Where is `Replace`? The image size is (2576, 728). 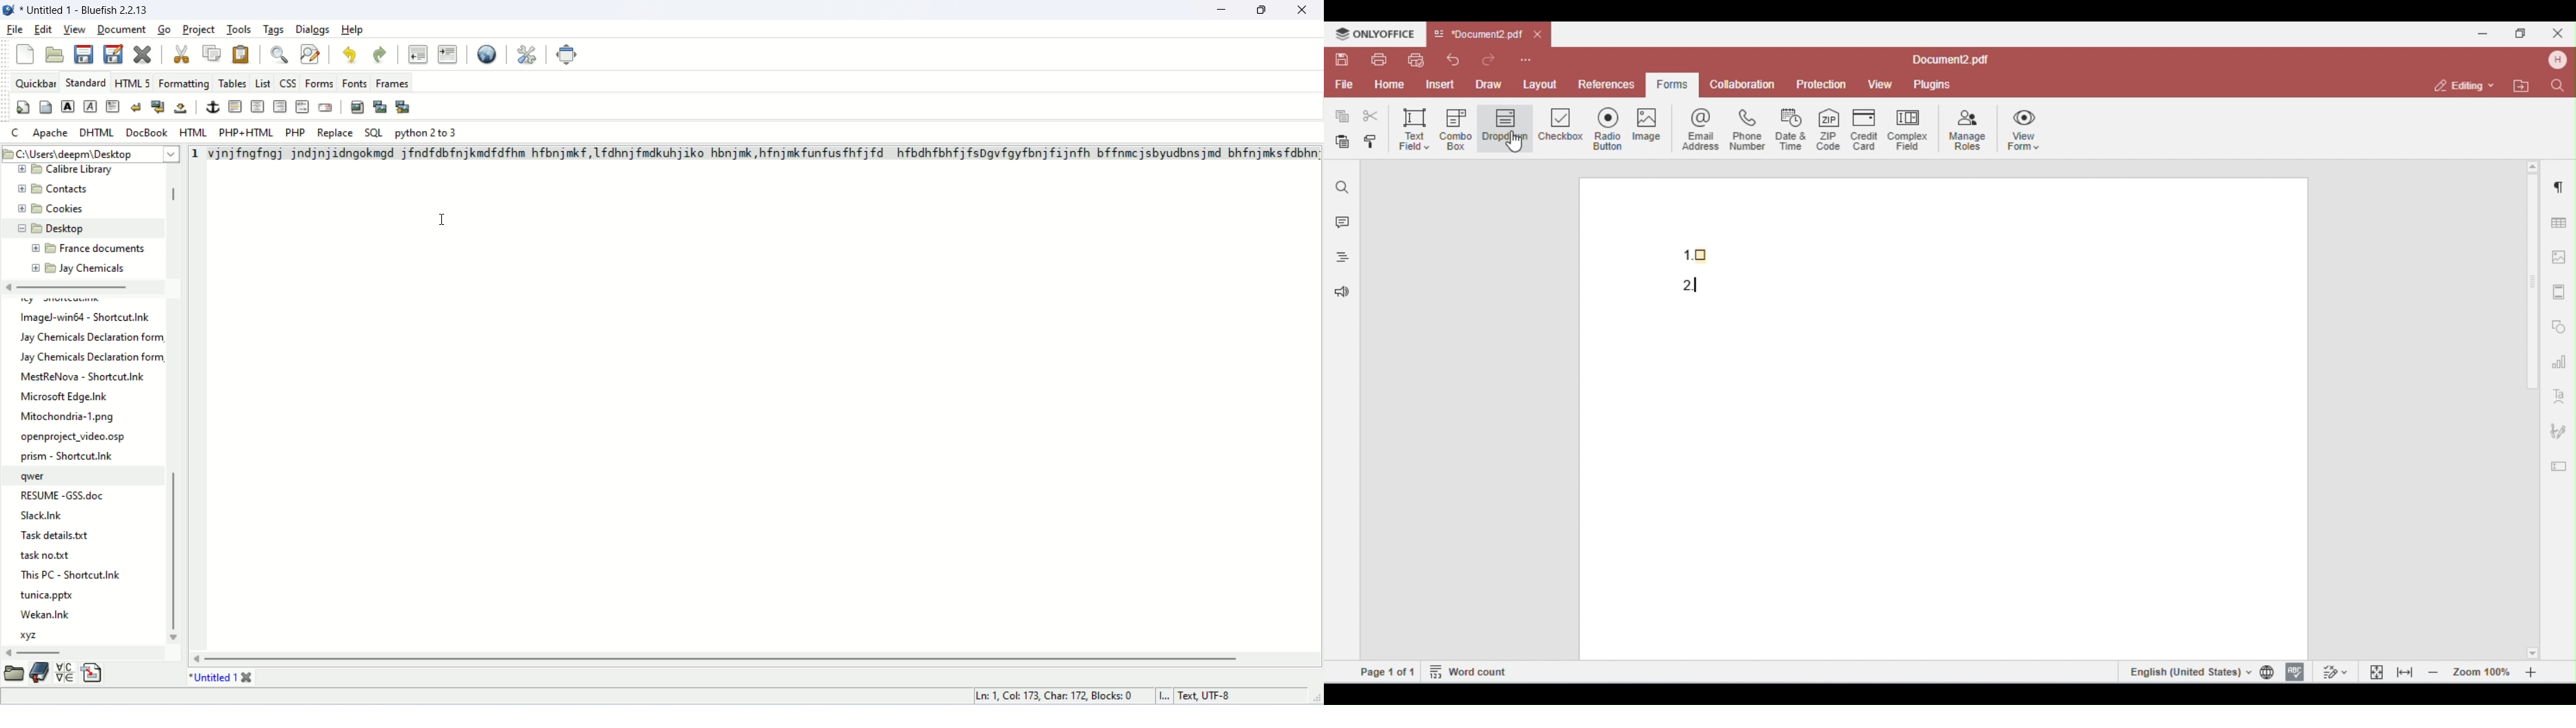
Replace is located at coordinates (334, 132).